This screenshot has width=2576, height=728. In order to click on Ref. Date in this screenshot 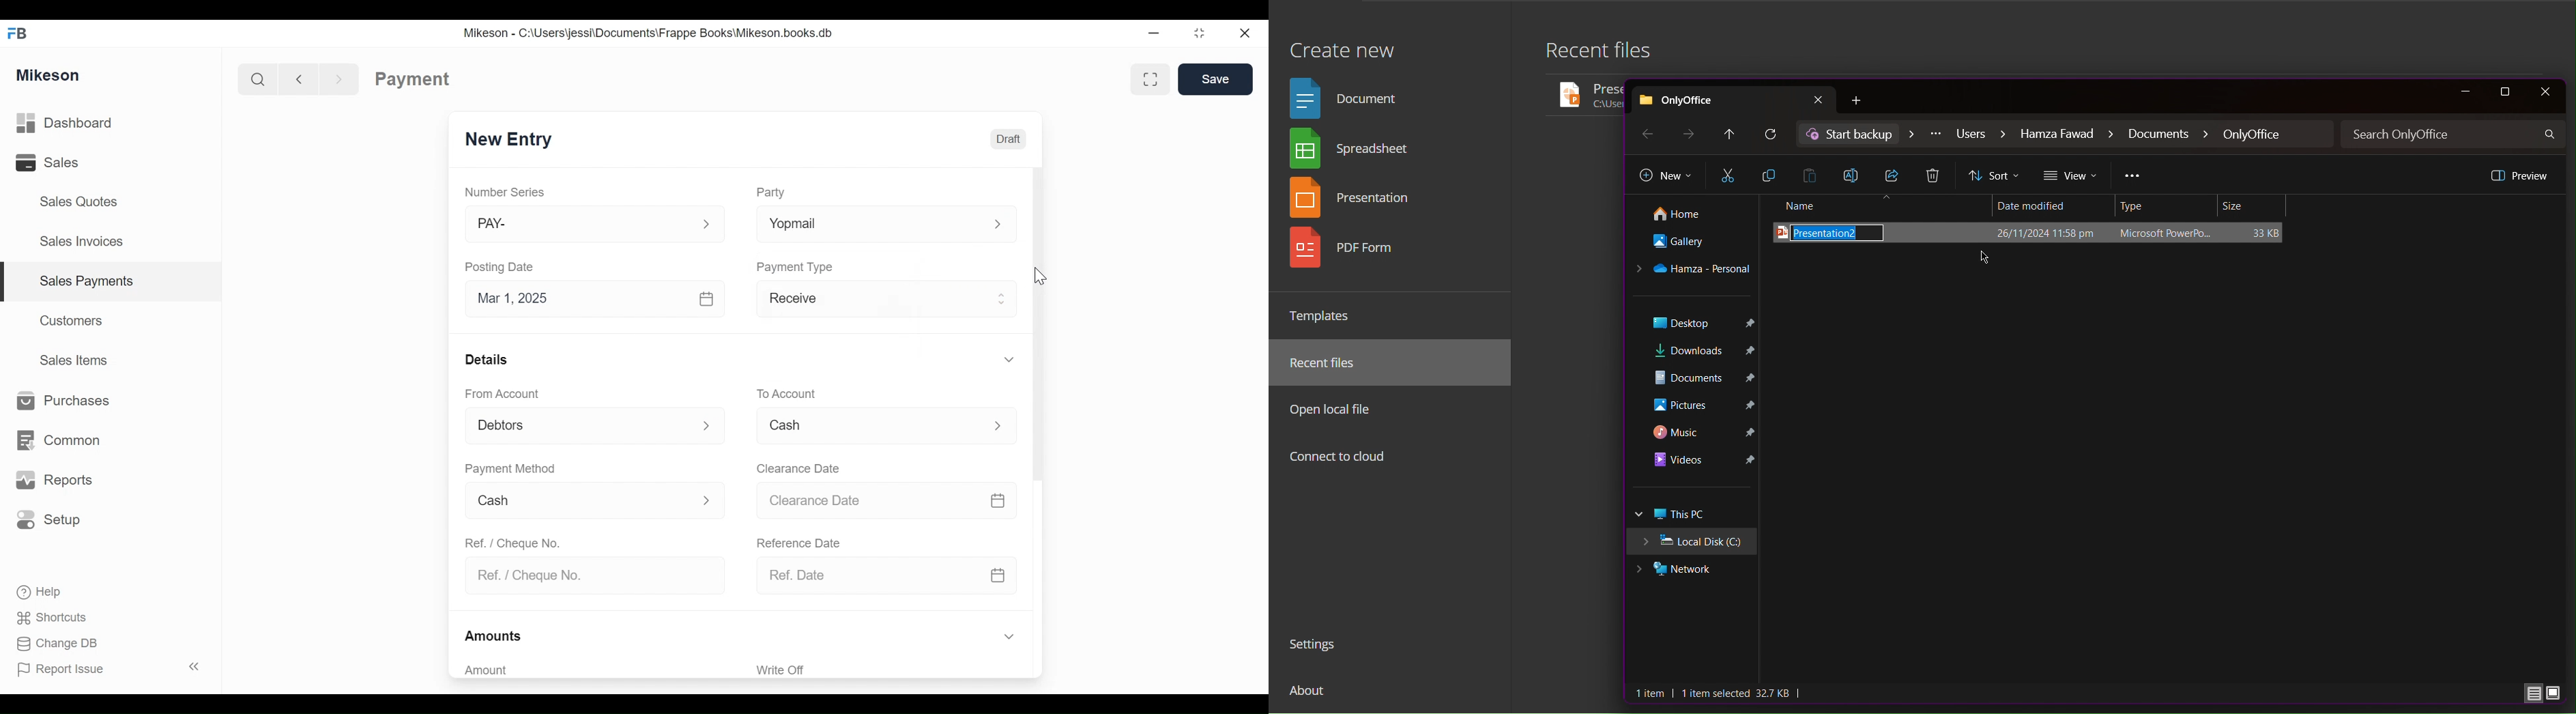, I will do `click(888, 573)`.